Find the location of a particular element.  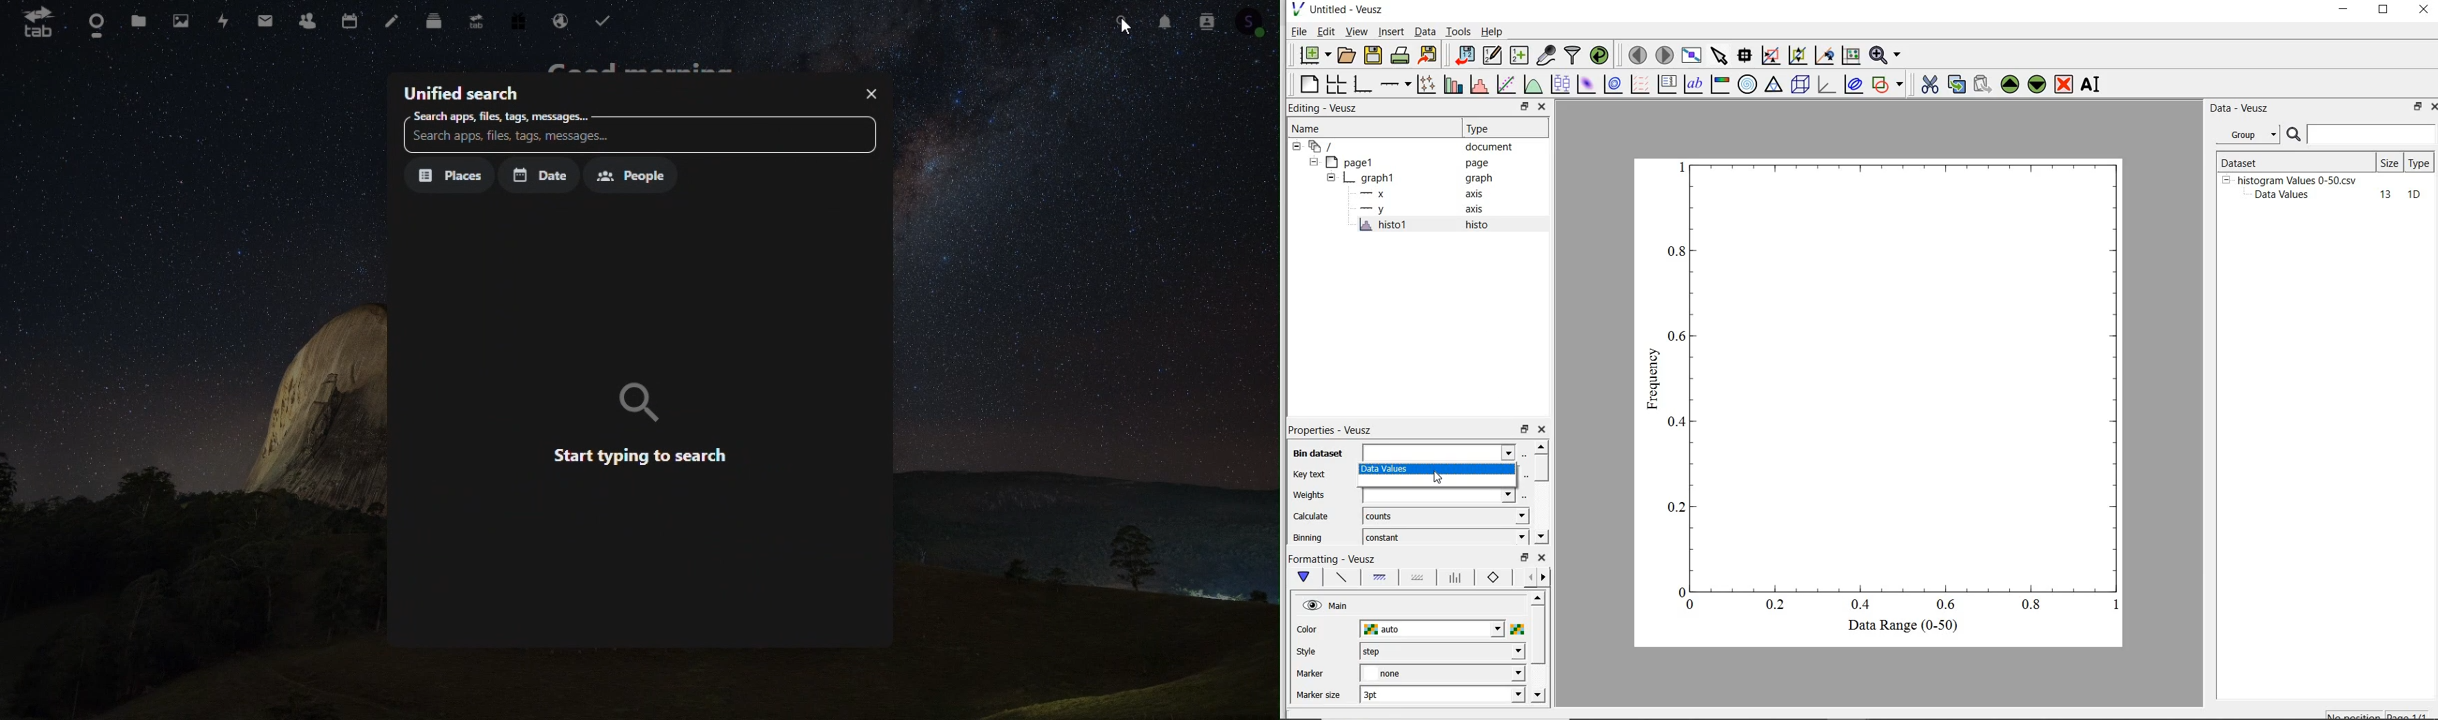

open is located at coordinates (1348, 54).